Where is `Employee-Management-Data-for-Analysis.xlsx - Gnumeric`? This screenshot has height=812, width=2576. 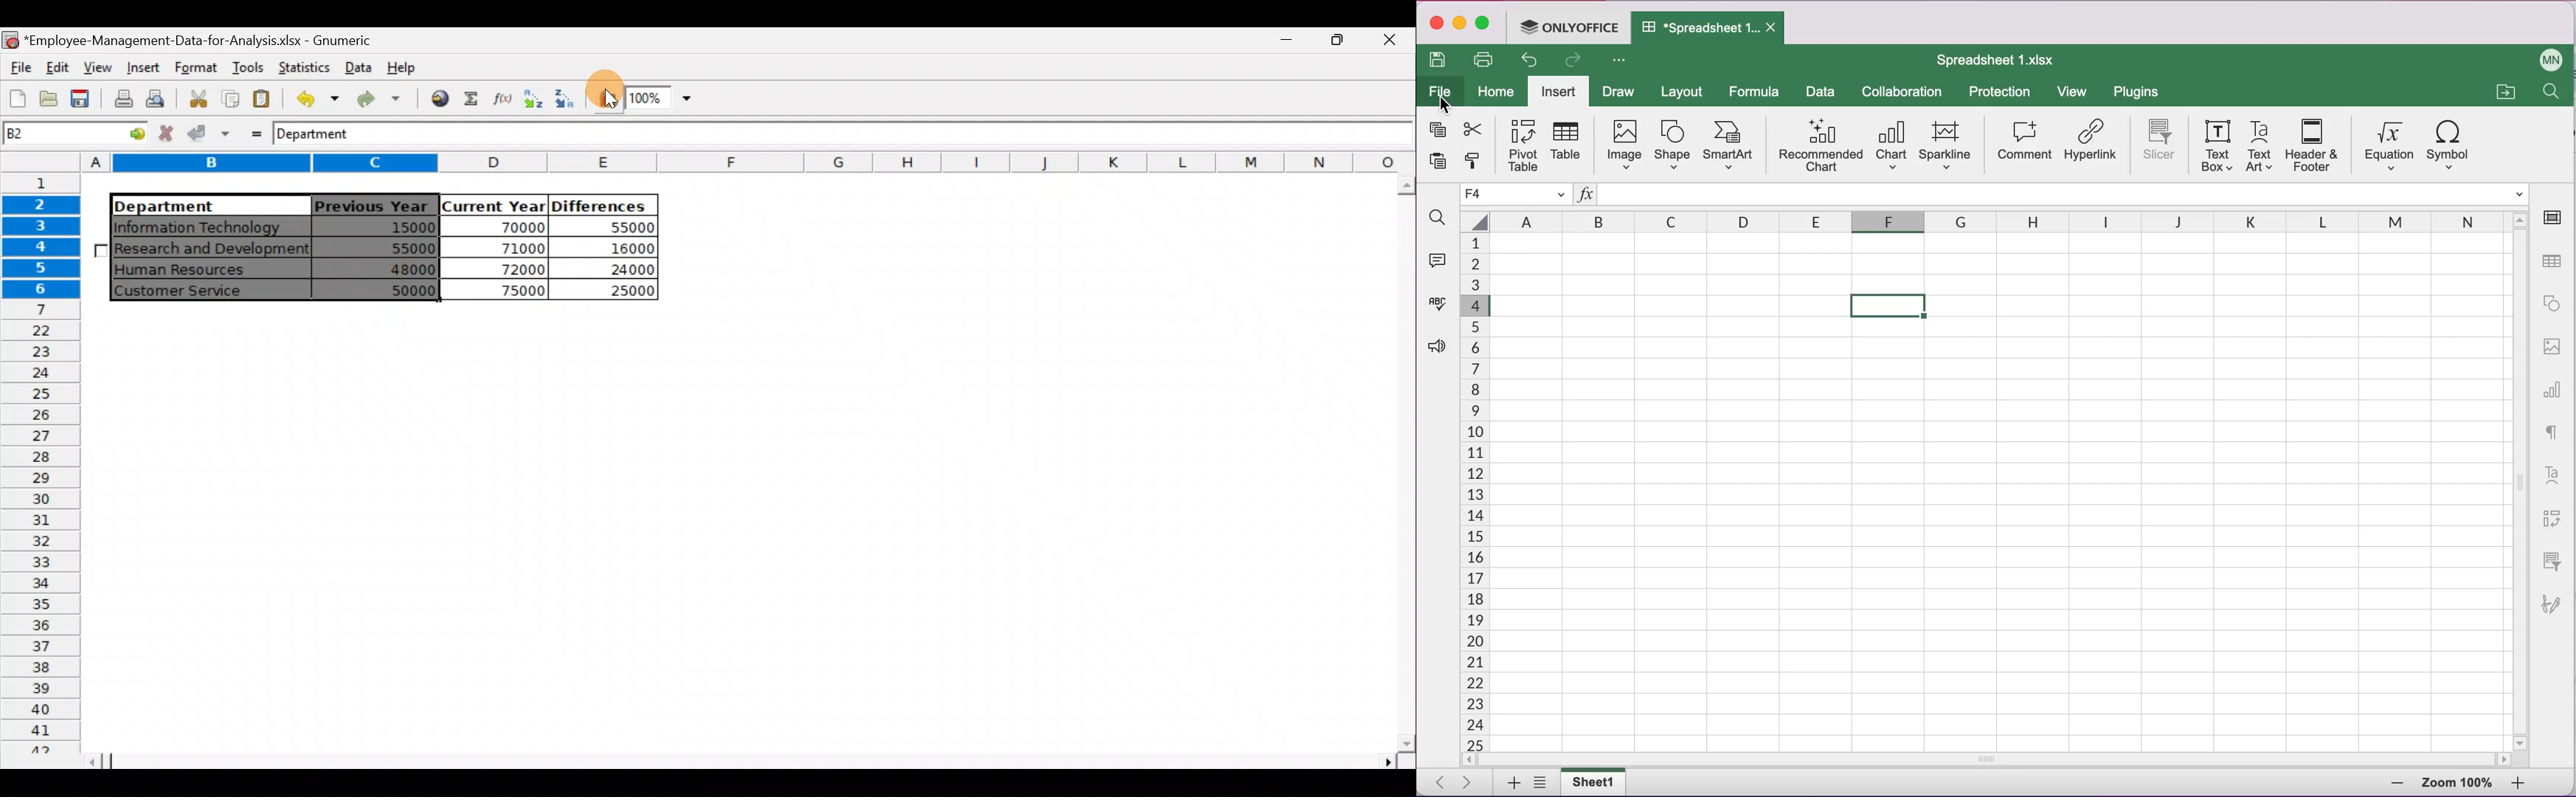 Employee-Management-Data-for-Analysis.xlsx - Gnumeric is located at coordinates (208, 39).